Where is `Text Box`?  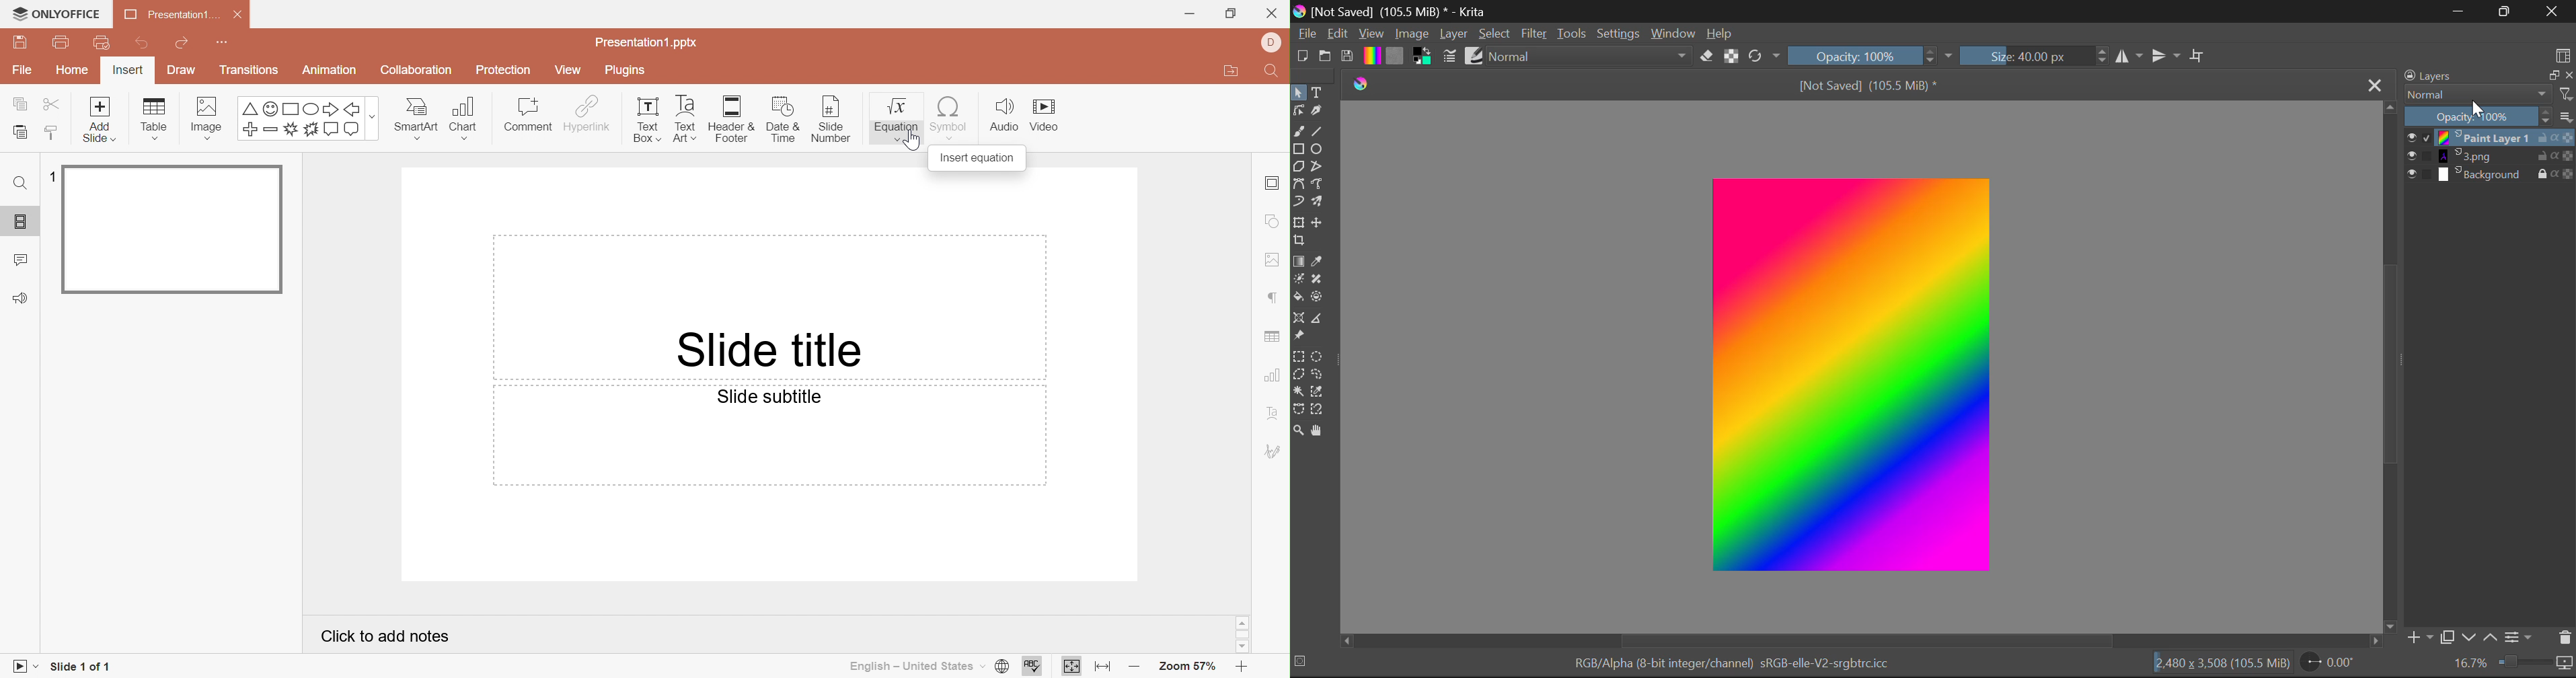
Text Box is located at coordinates (648, 120).